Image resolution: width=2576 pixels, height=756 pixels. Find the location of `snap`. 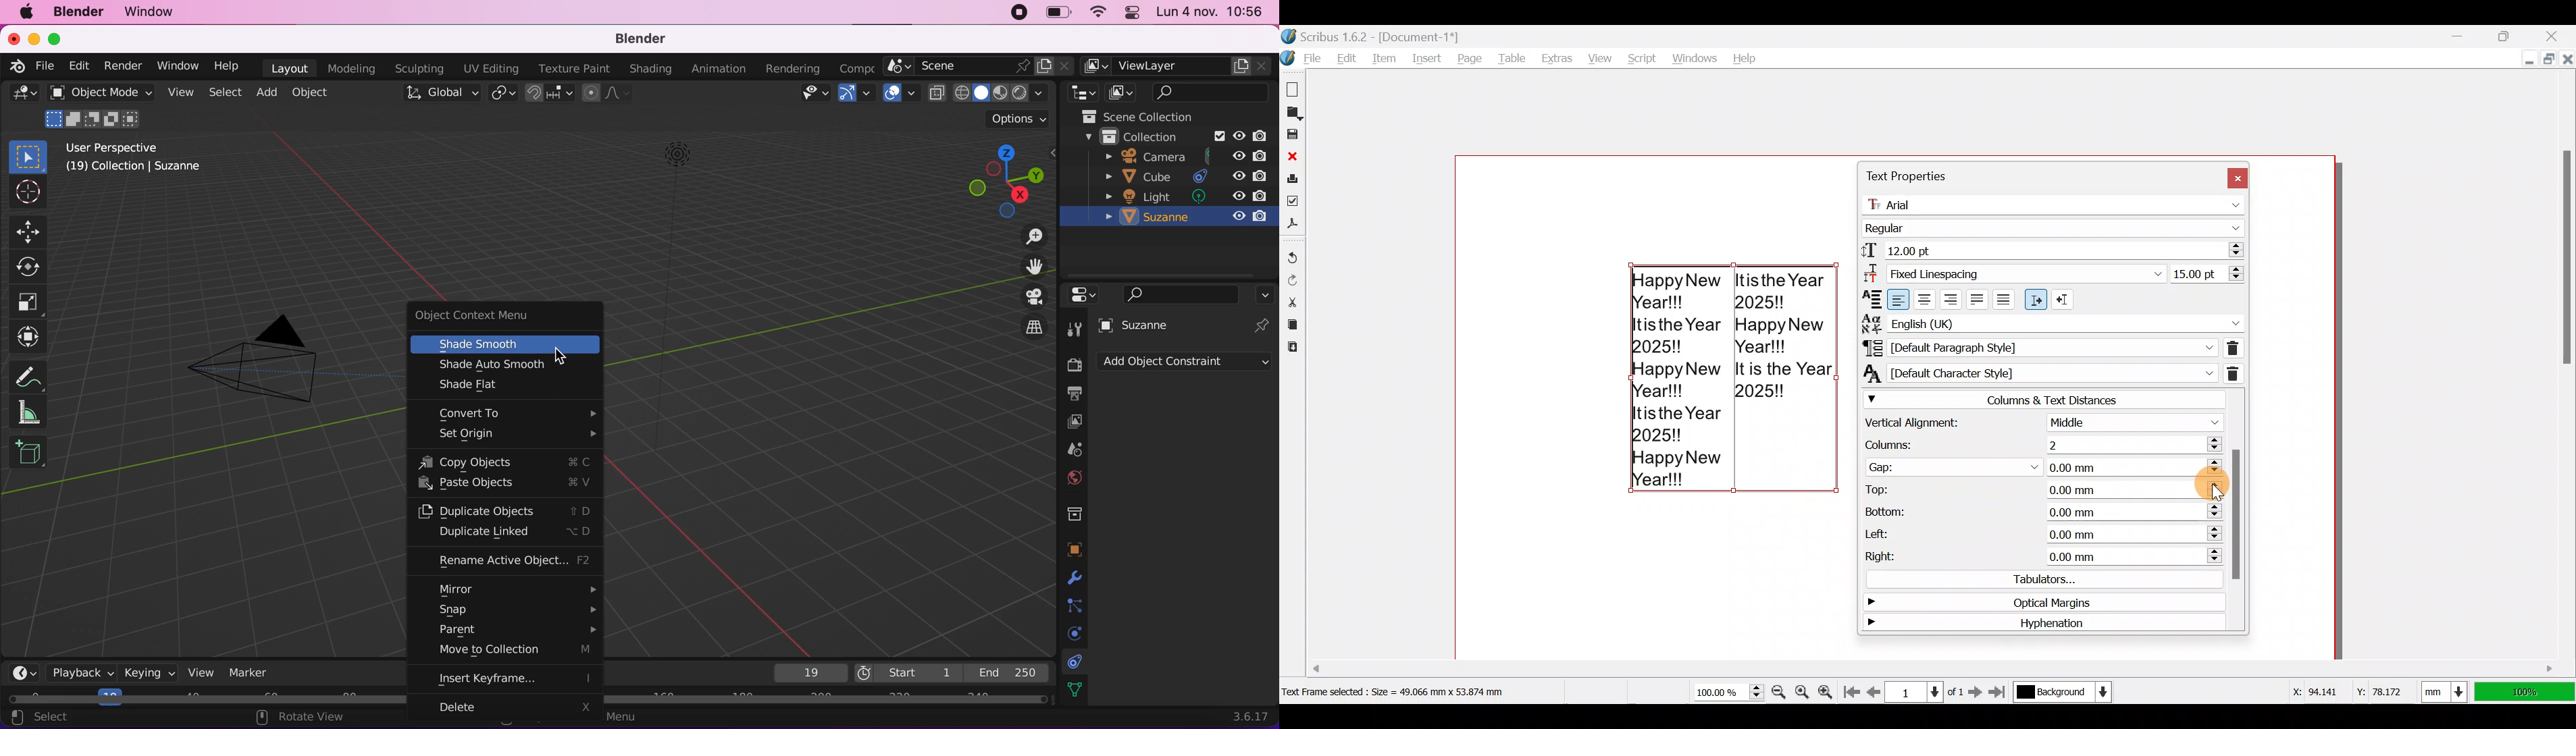

snap is located at coordinates (513, 610).